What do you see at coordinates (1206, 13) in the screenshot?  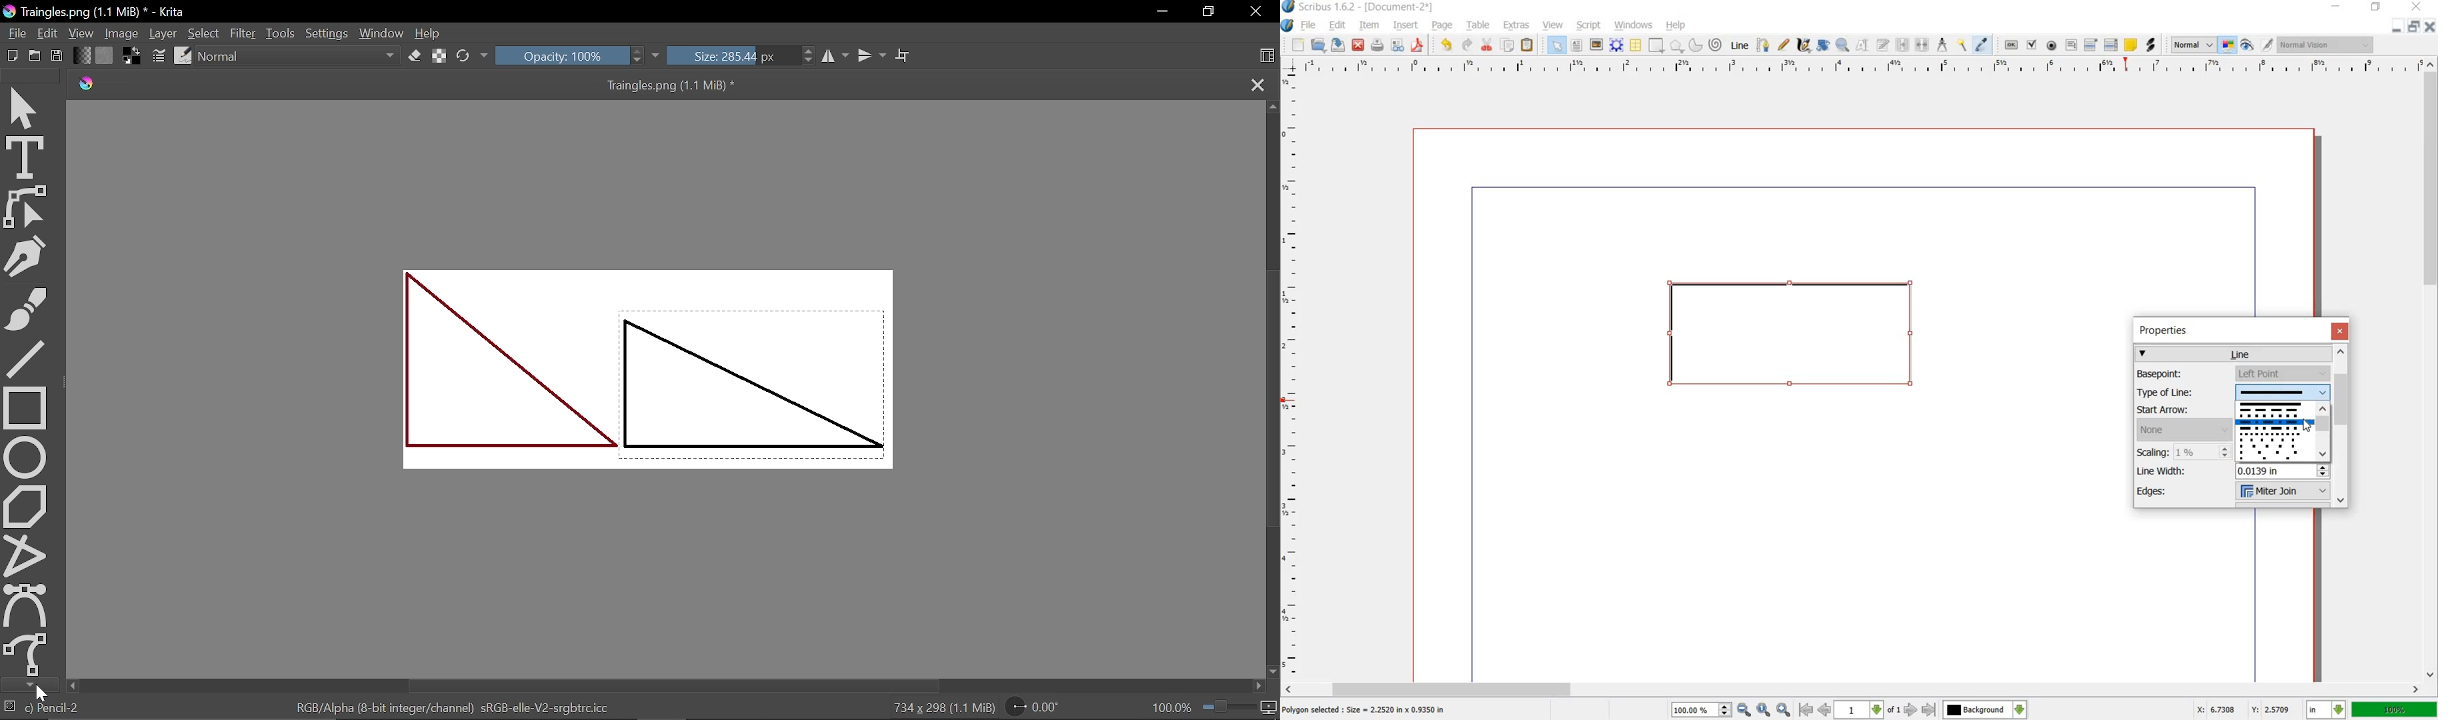 I see `Restore down` at bounding box center [1206, 13].